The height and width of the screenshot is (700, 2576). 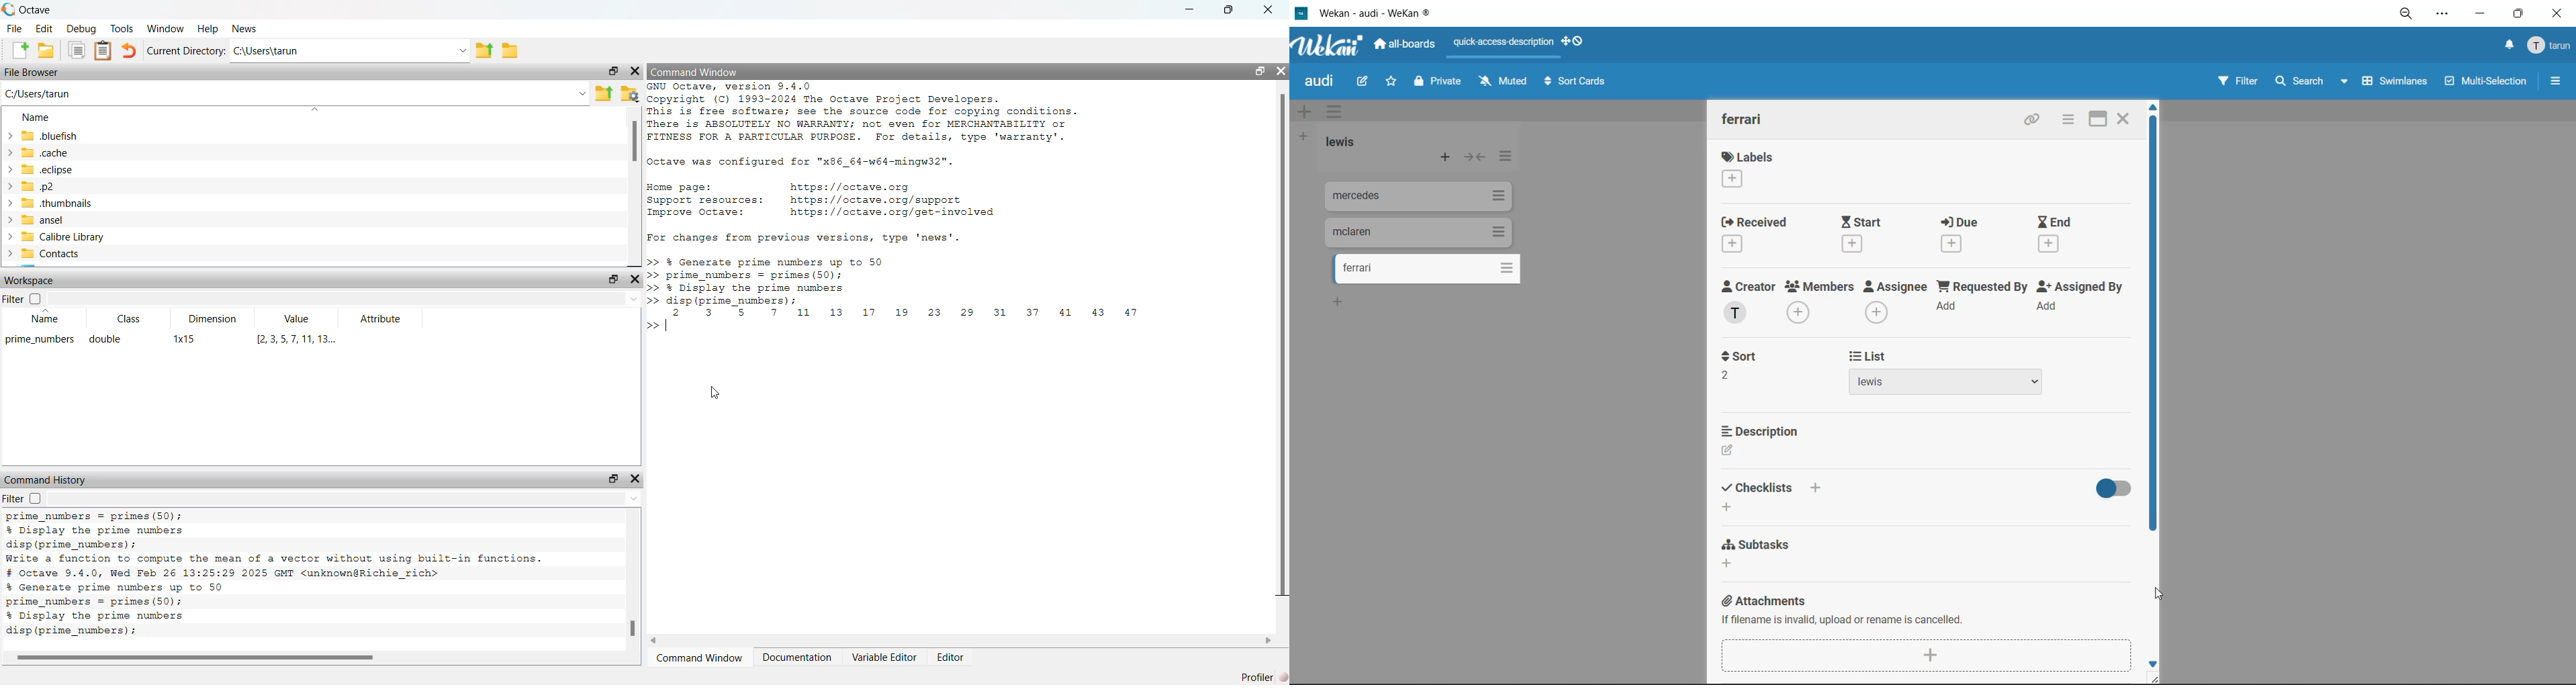 I want to click on attachments, so click(x=1927, y=633).